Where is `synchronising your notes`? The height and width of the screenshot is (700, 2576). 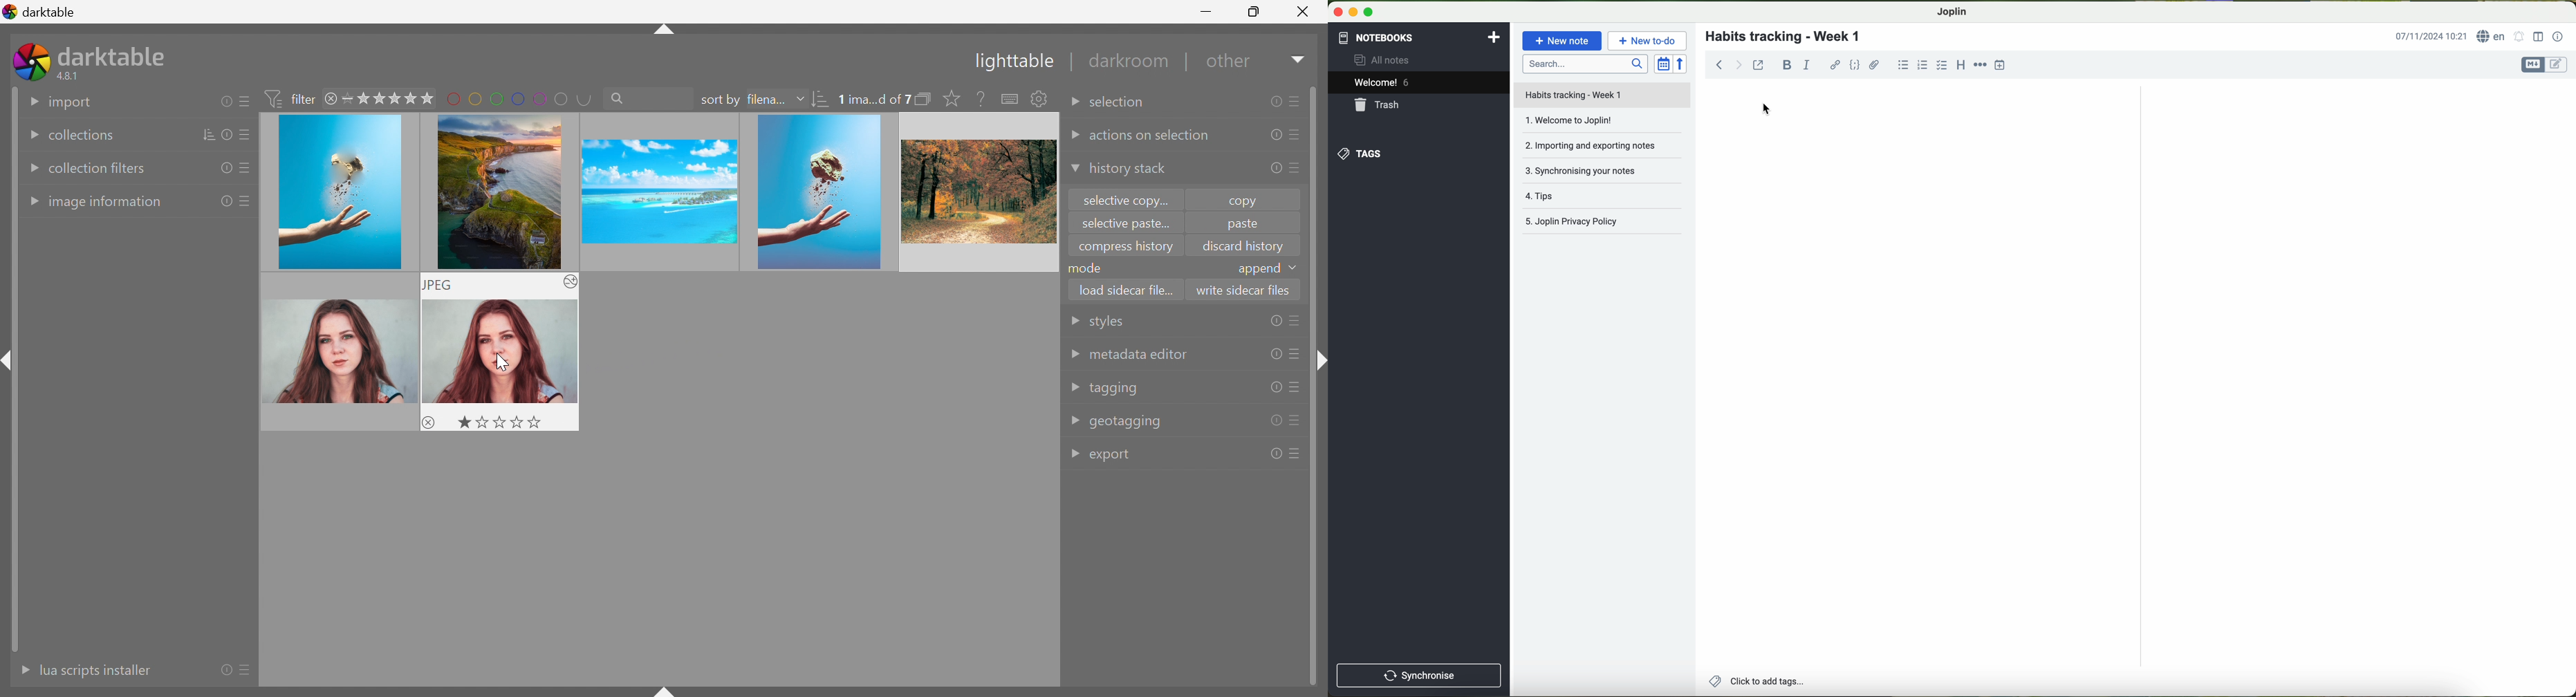 synchronising your notes is located at coordinates (1606, 174).